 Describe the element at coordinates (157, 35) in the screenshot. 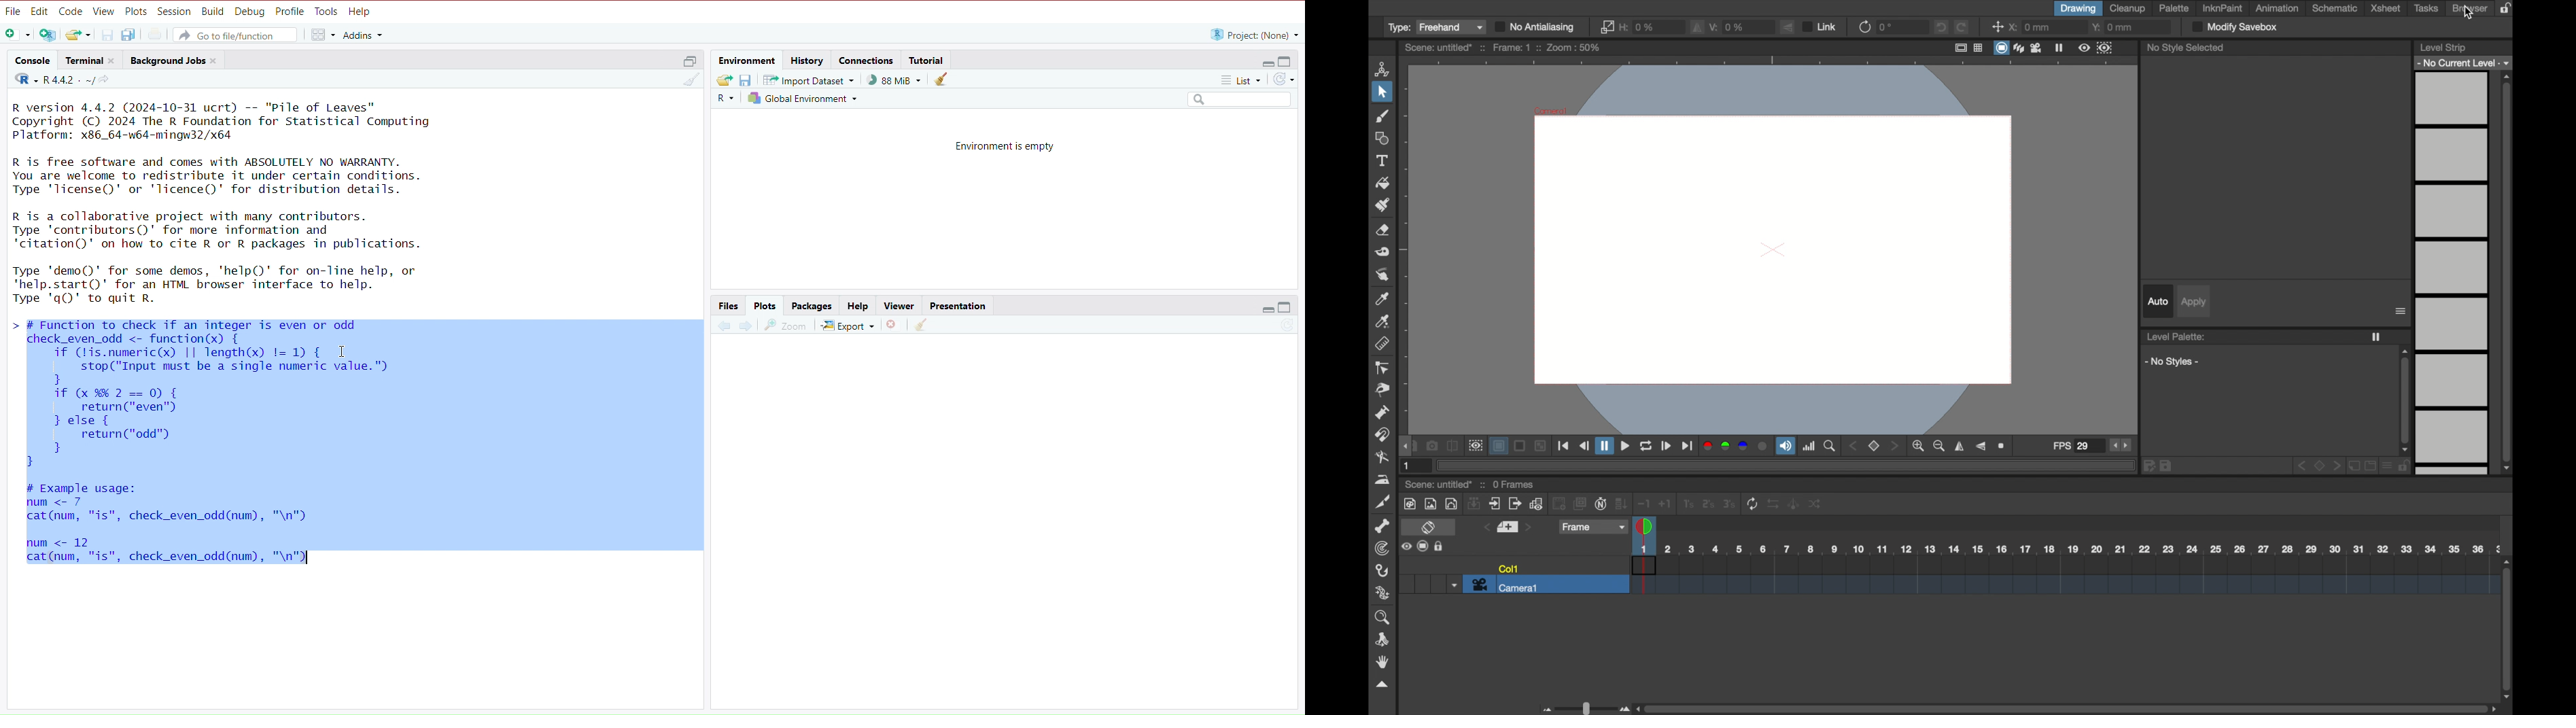

I see `print current file` at that location.